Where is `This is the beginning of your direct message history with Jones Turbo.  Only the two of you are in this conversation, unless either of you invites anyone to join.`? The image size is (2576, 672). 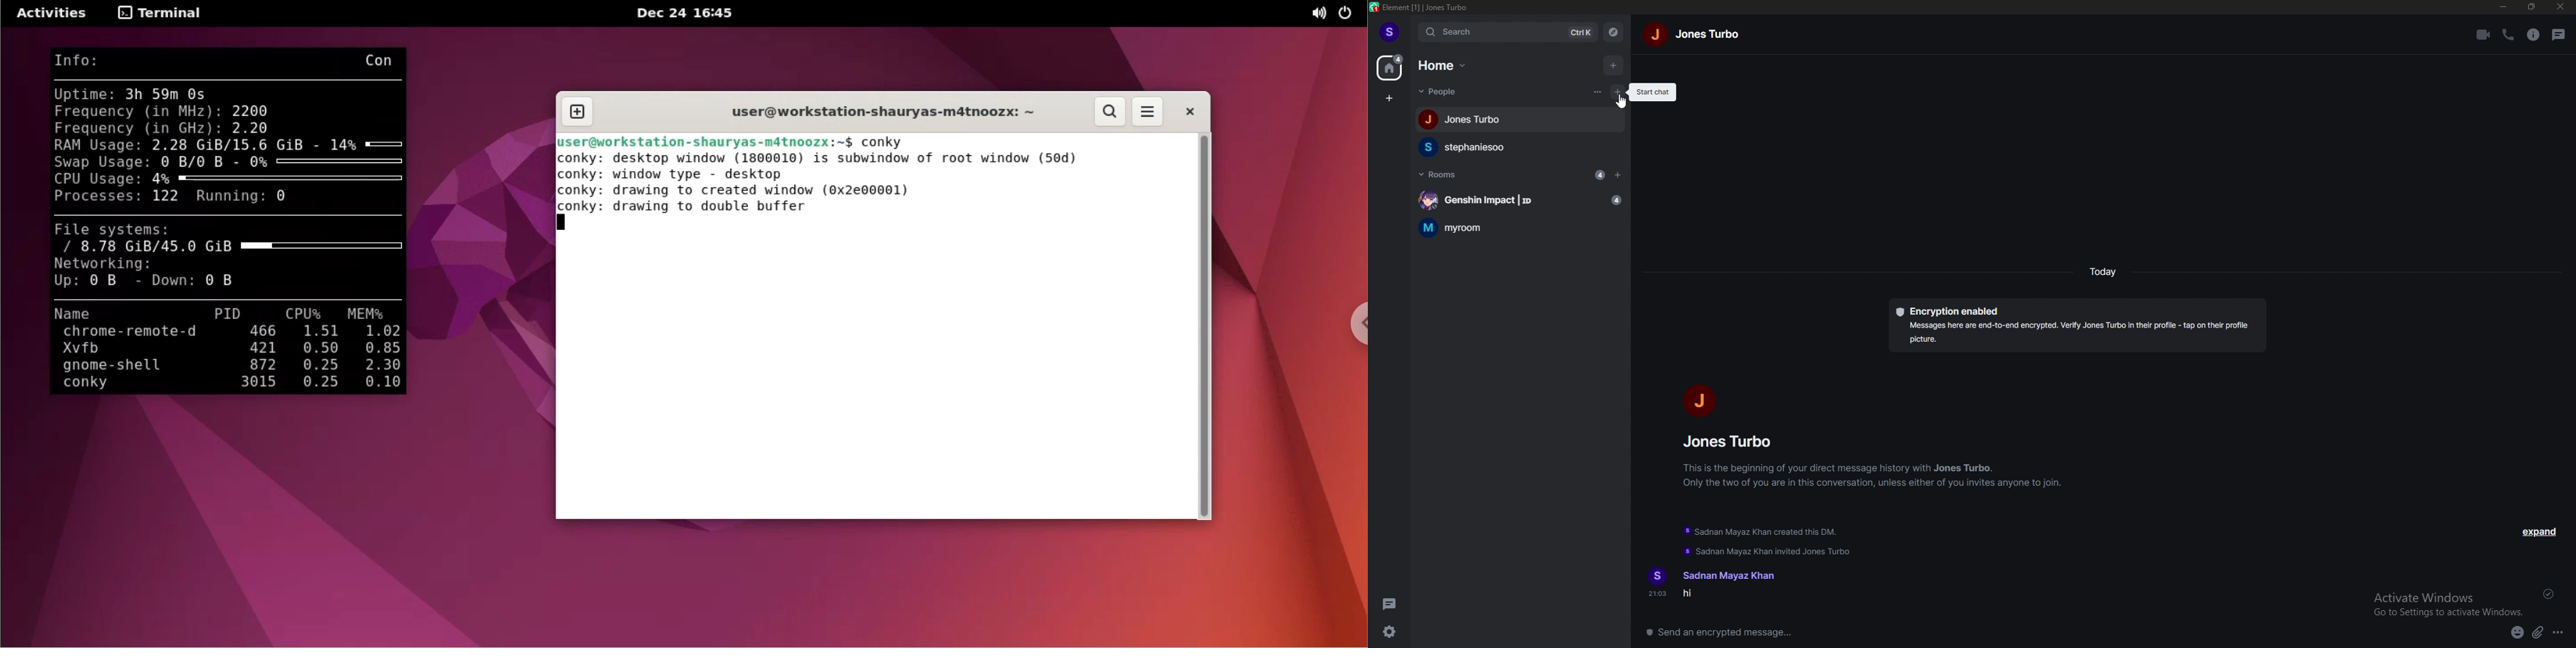
This is the beginning of your direct message history with Jones Turbo.  Only the two of you are in this conversation, unless either of you invites anyone to join. is located at coordinates (1869, 476).